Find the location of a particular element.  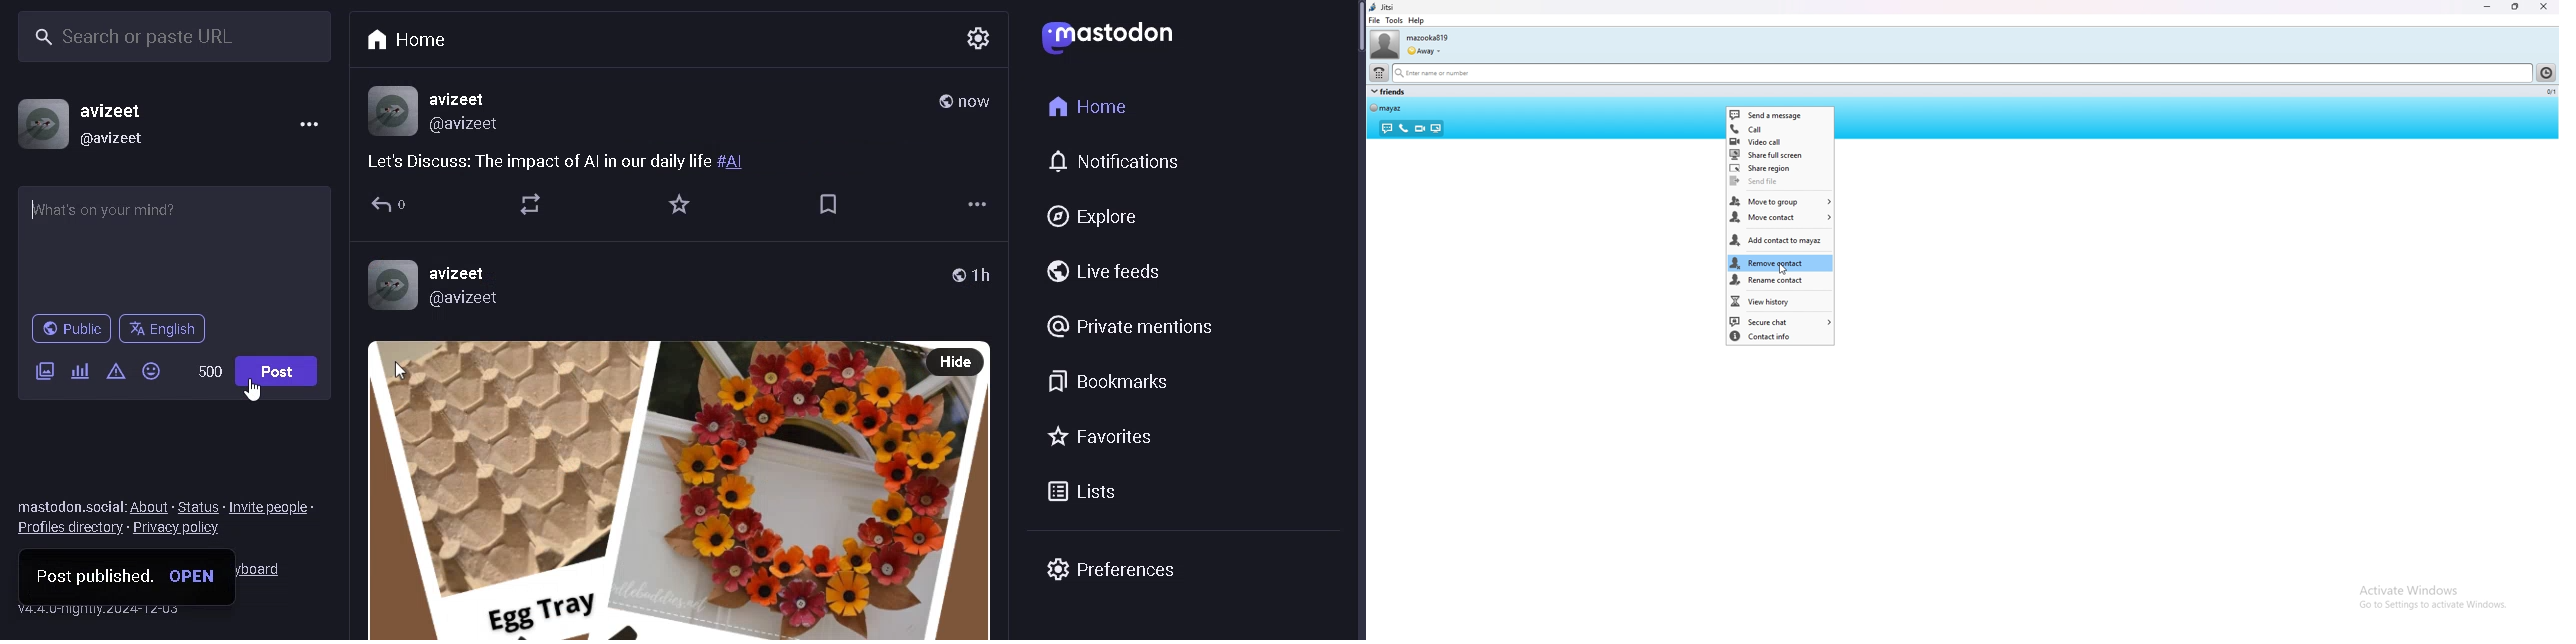

profile picture is located at coordinates (396, 289).